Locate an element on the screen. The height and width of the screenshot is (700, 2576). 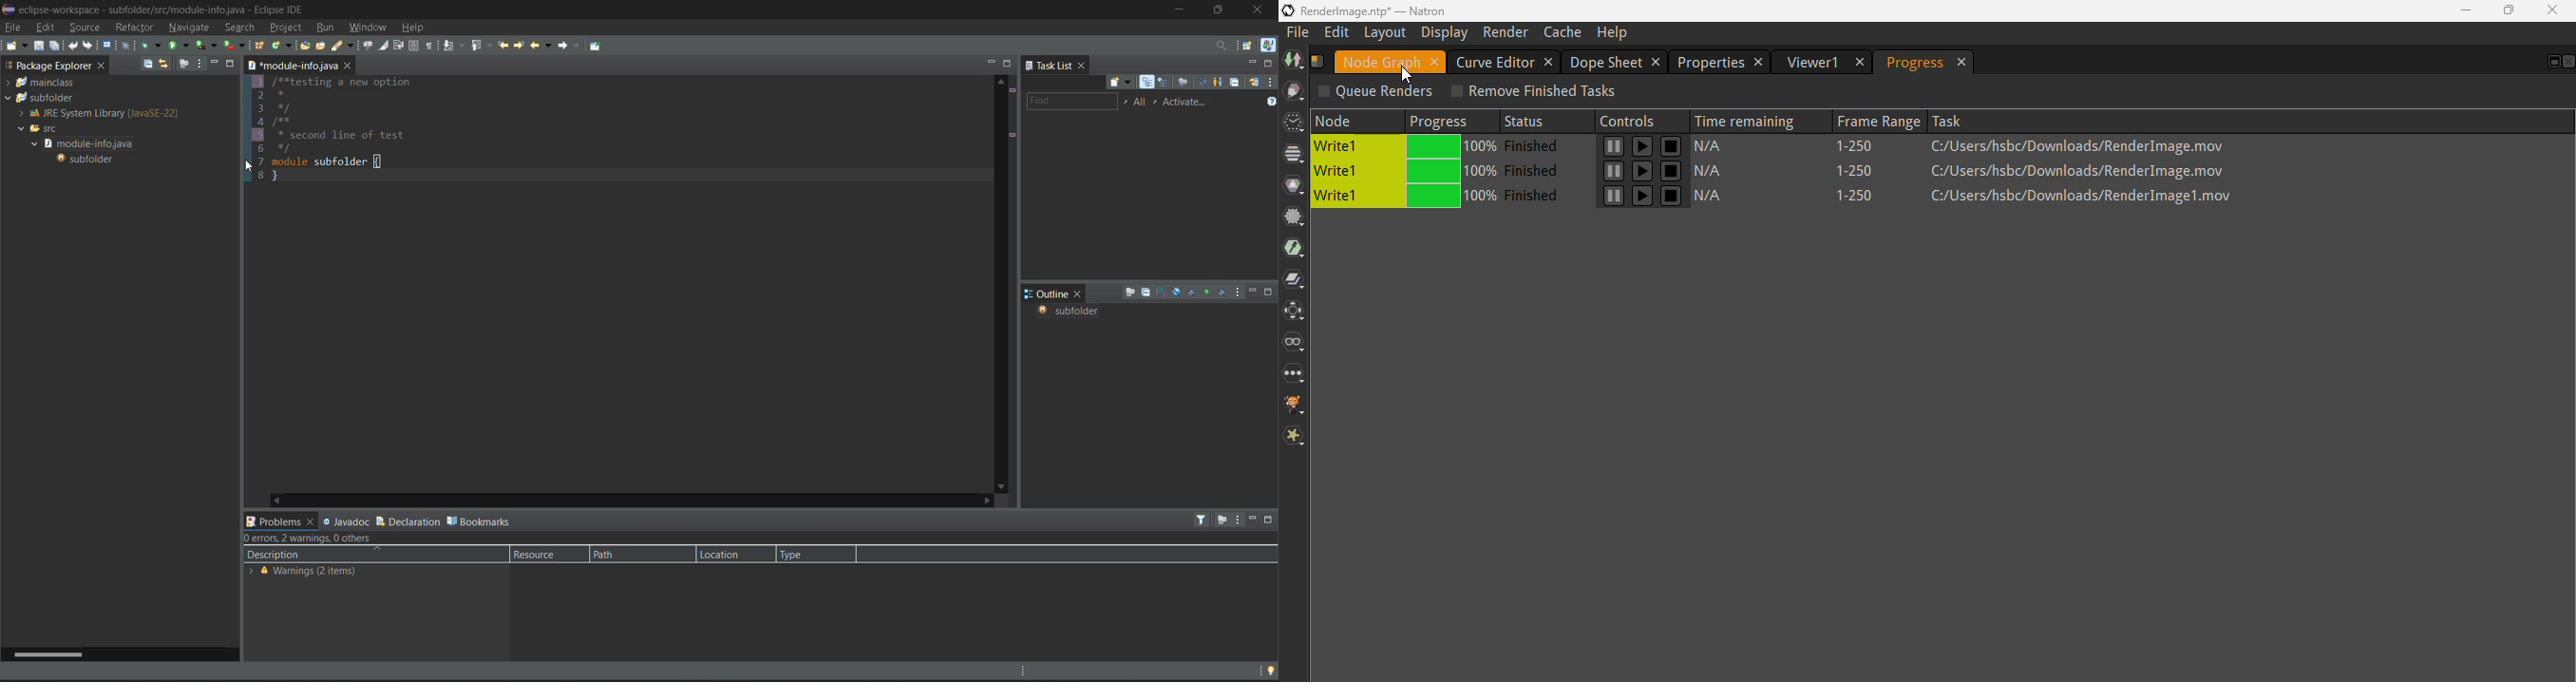
hide local types is located at coordinates (1222, 292).